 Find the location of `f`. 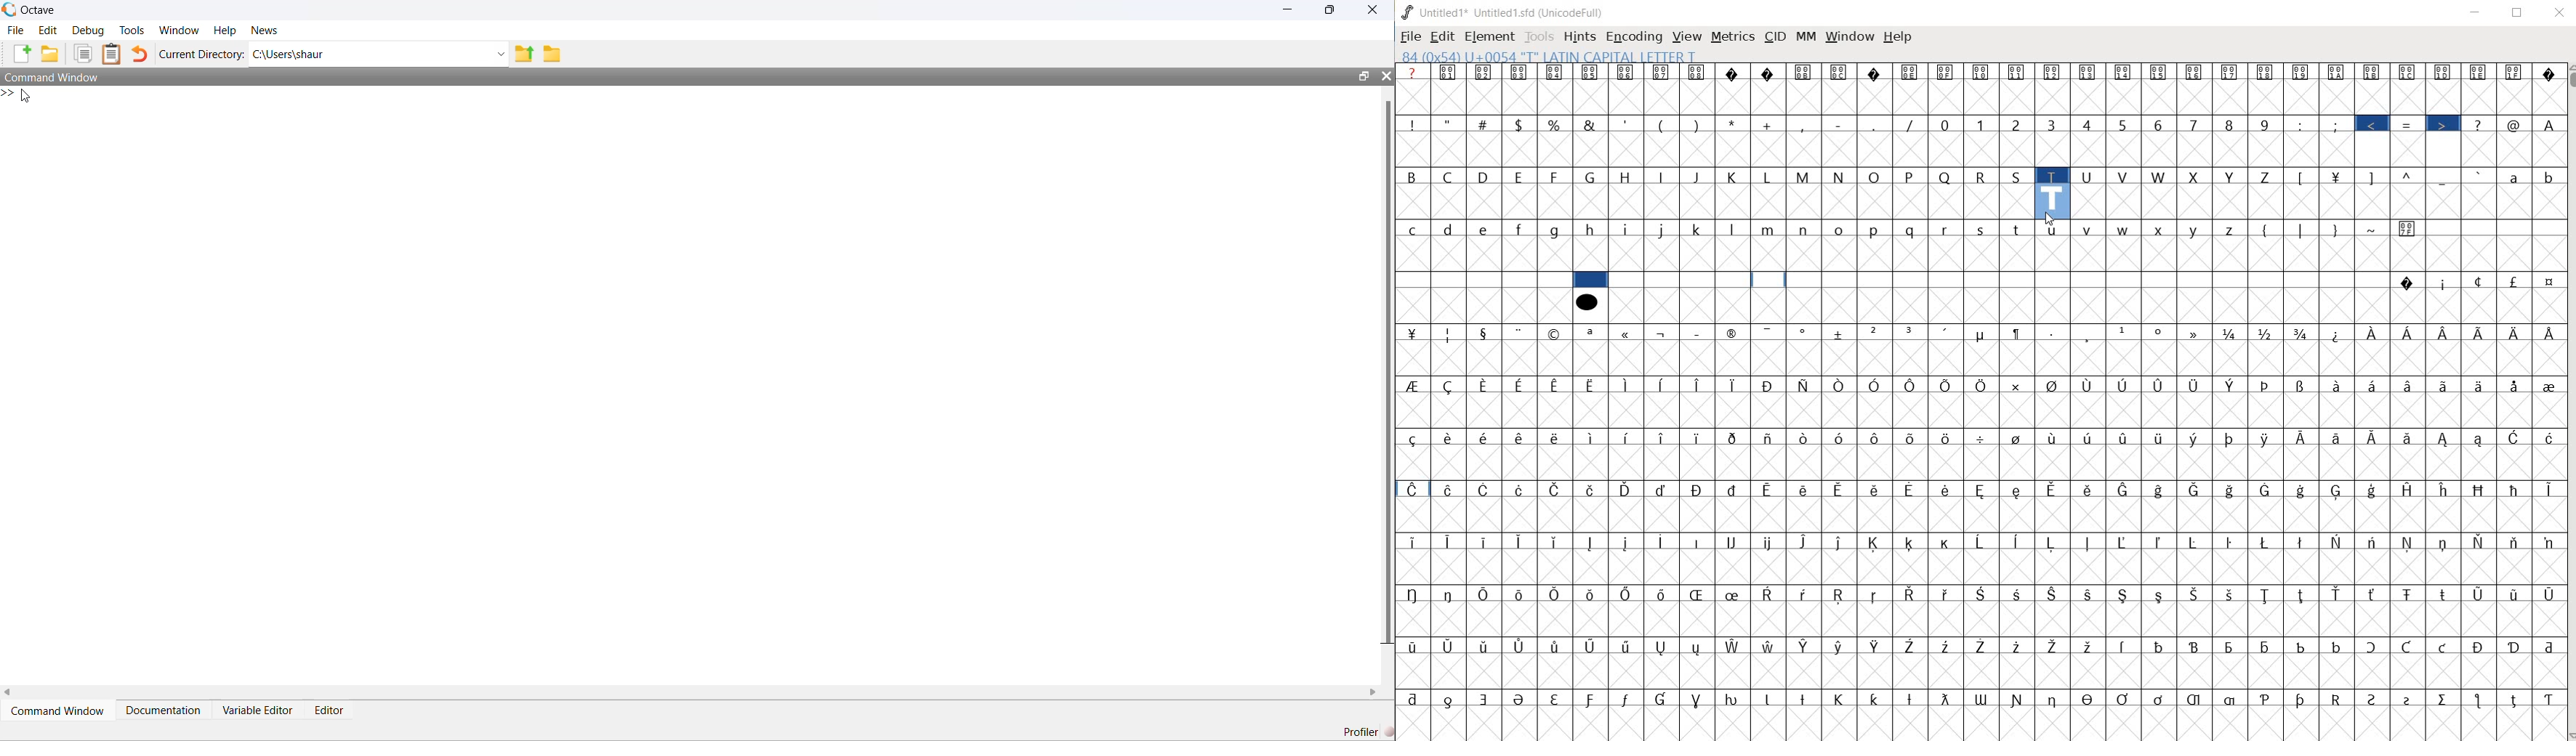

f is located at coordinates (1520, 230).